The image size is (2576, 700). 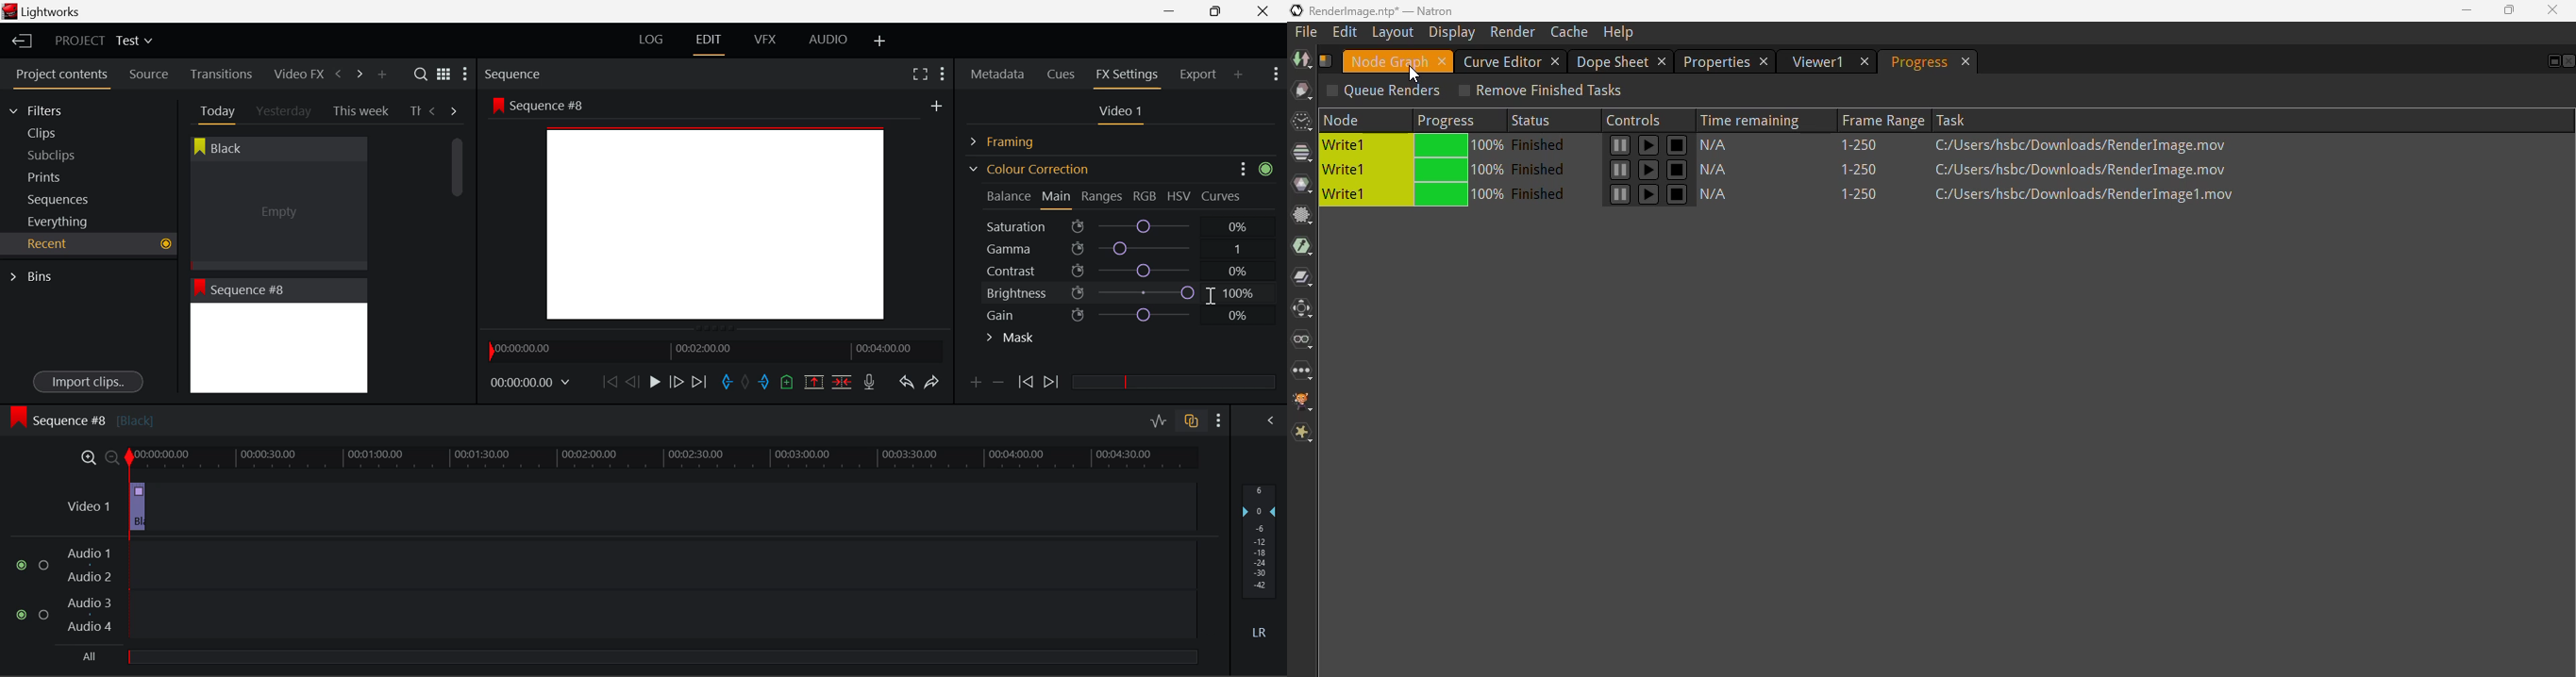 I want to click on VFX Layout, so click(x=768, y=41).